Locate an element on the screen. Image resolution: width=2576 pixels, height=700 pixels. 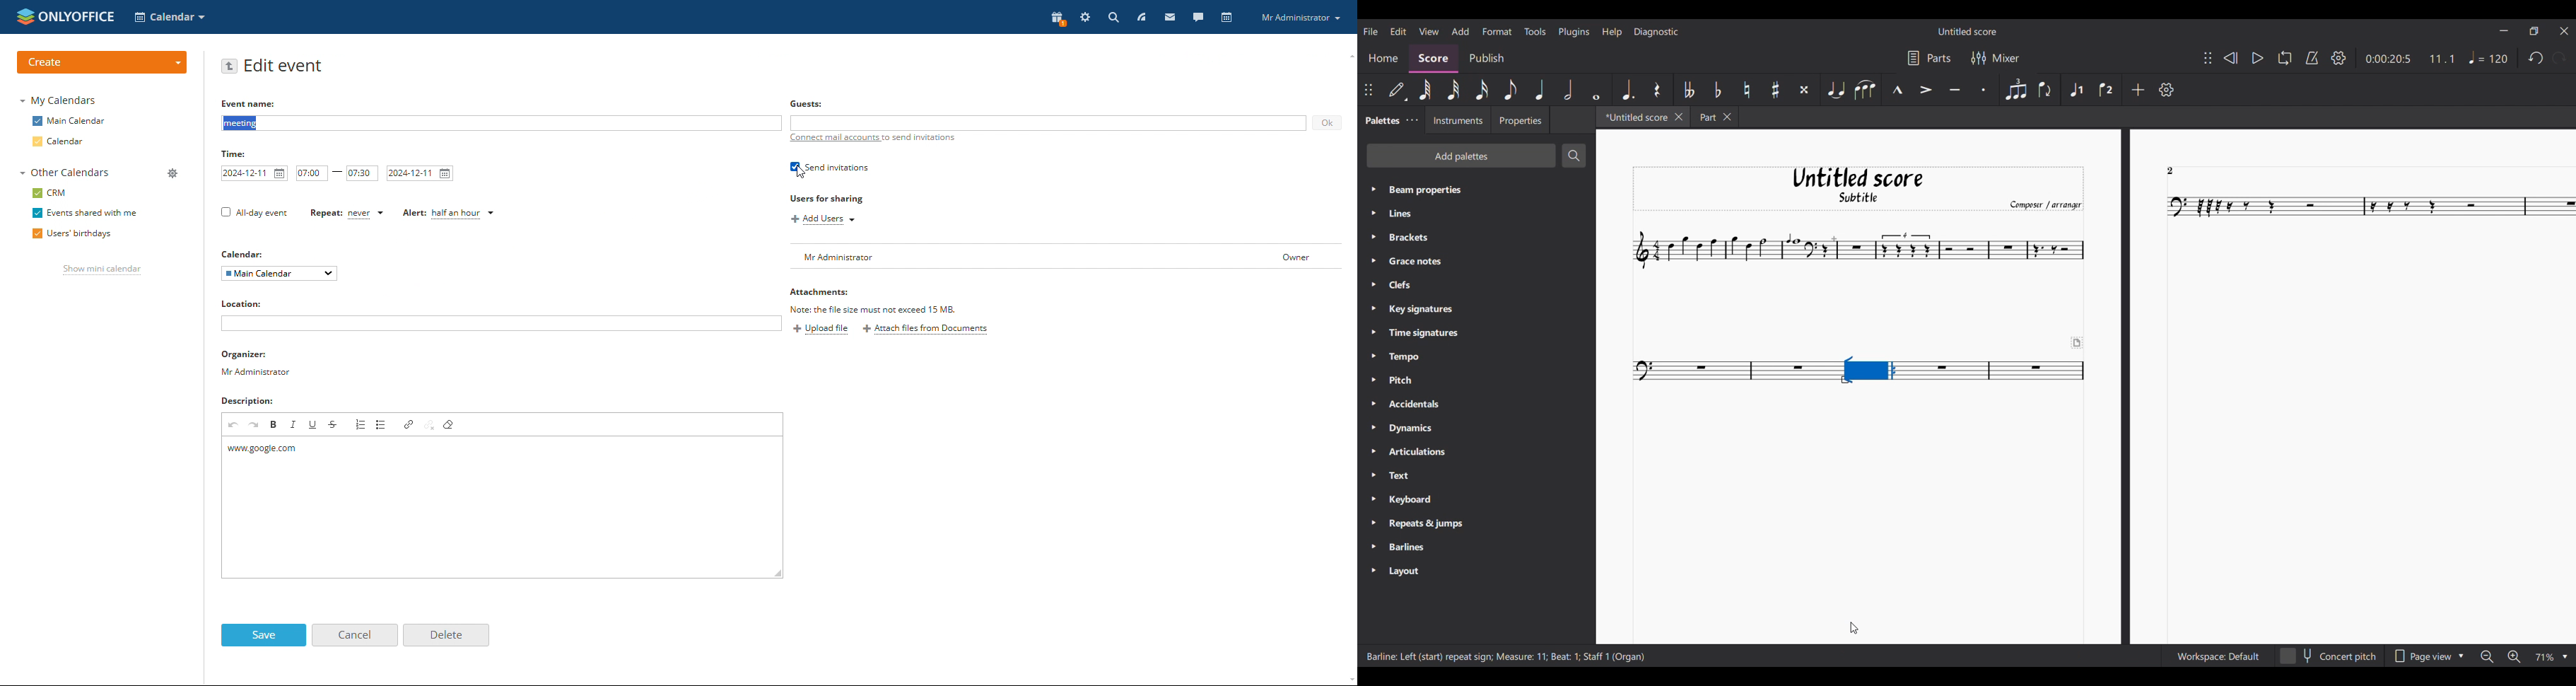
Change position of toolbar is located at coordinates (2208, 58).